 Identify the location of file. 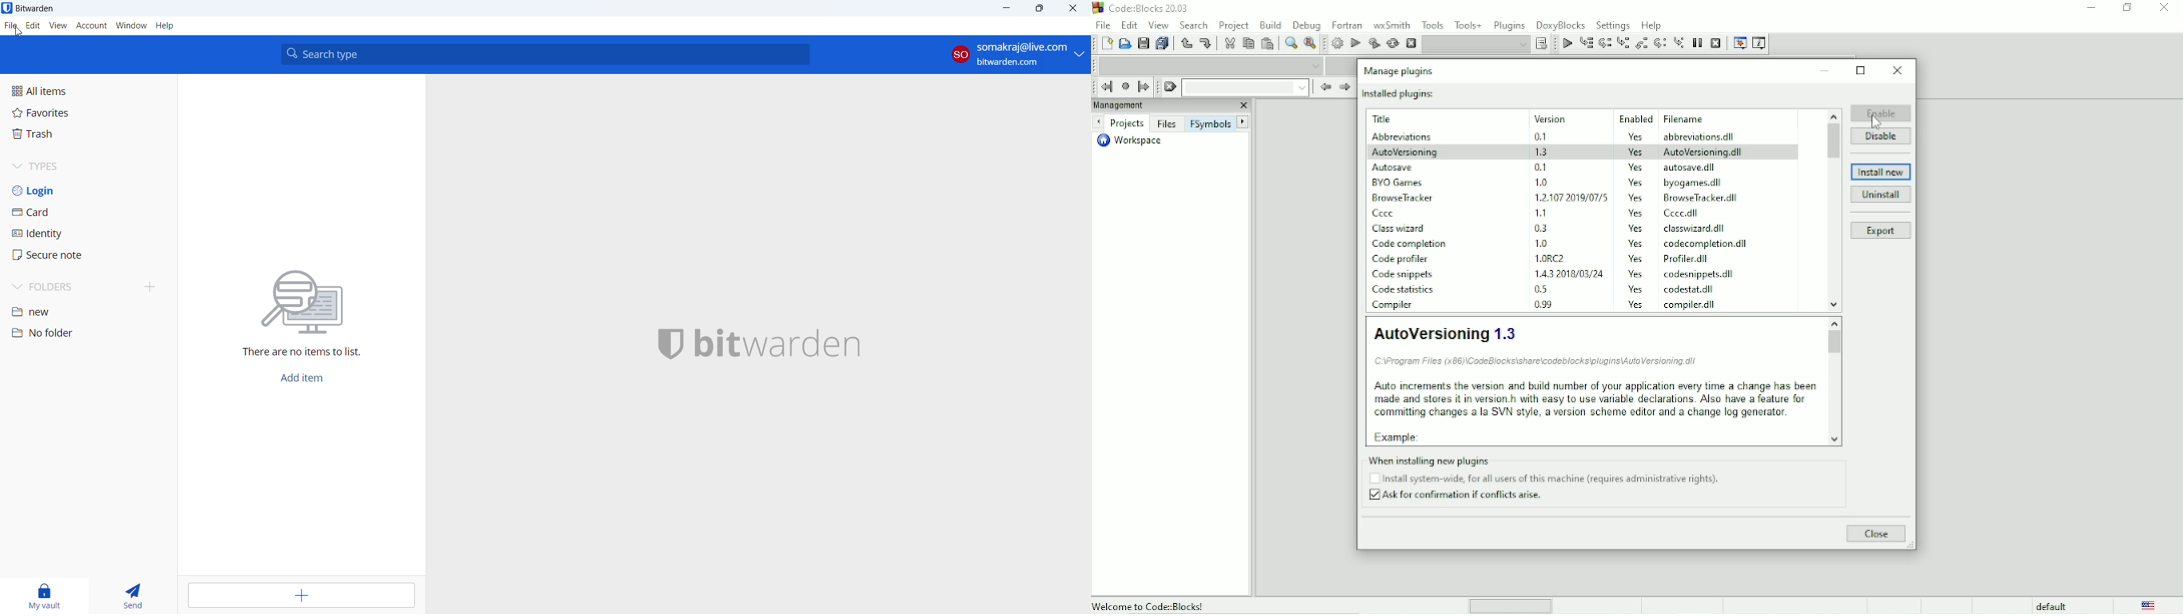
(1693, 304).